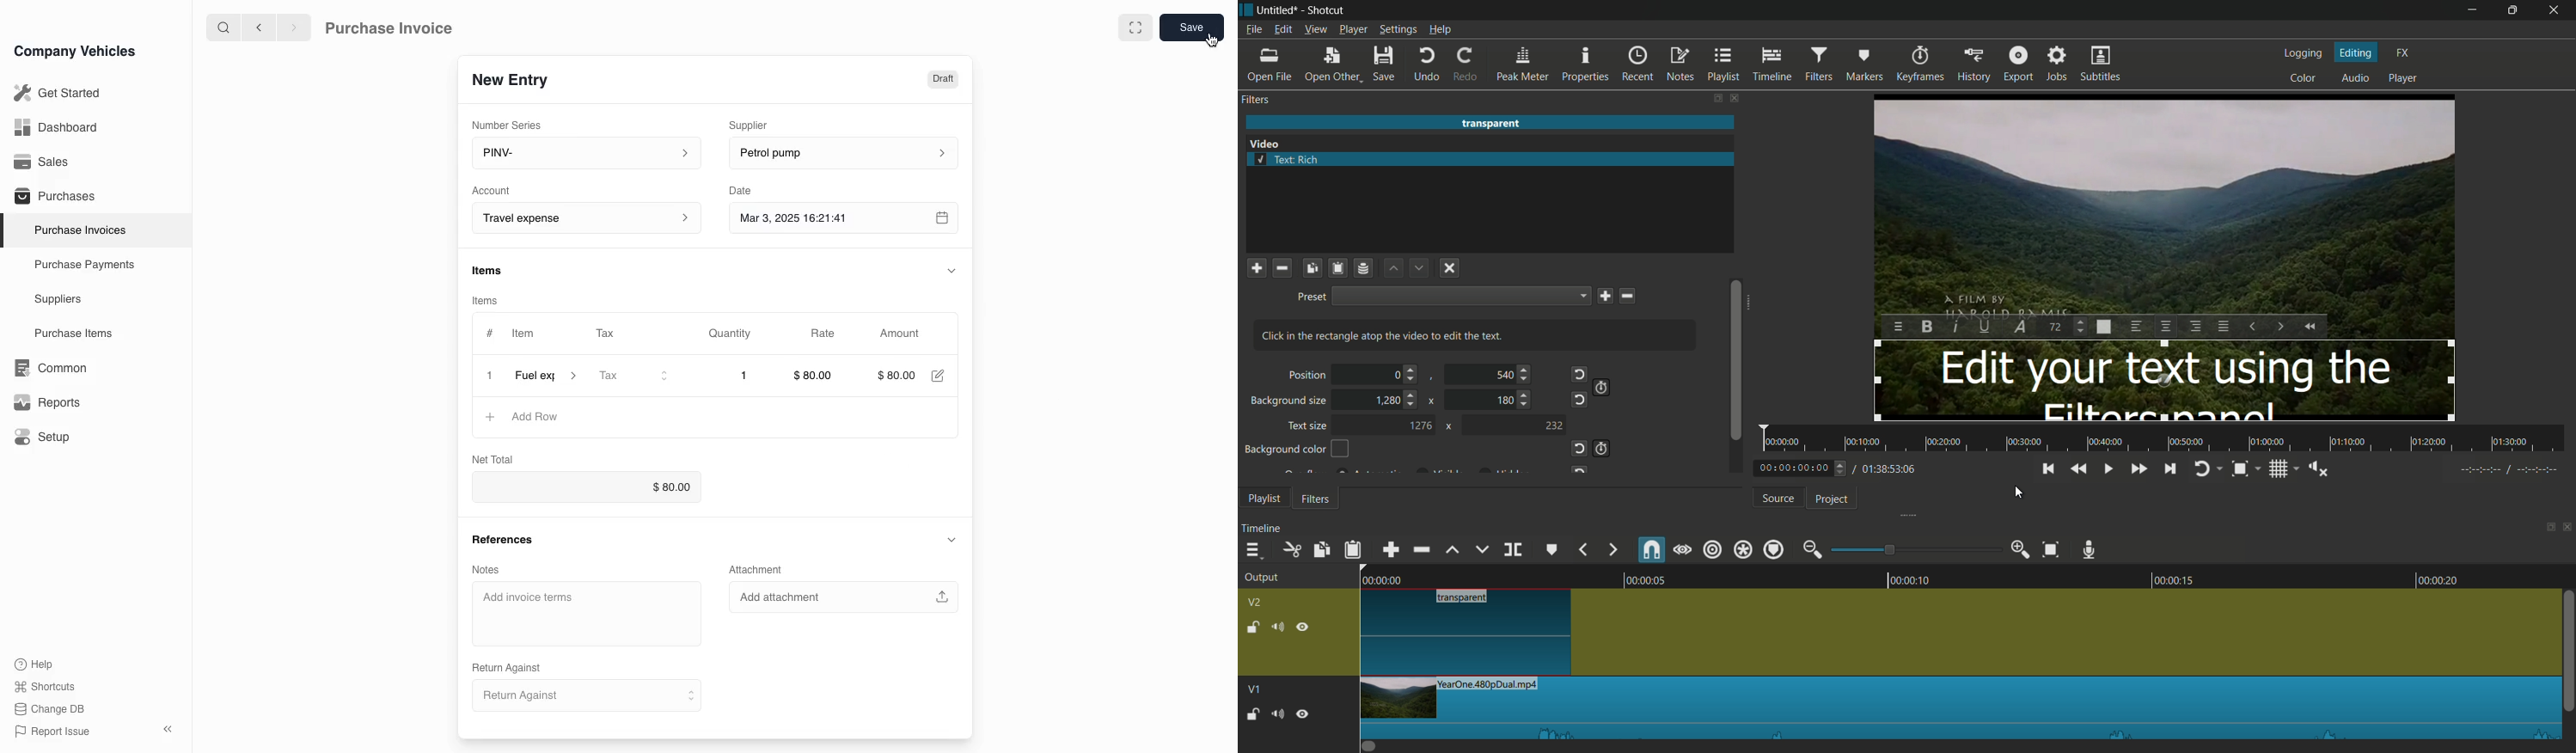 This screenshot has width=2576, height=756. What do you see at coordinates (2195, 326) in the screenshot?
I see `align right` at bounding box center [2195, 326].